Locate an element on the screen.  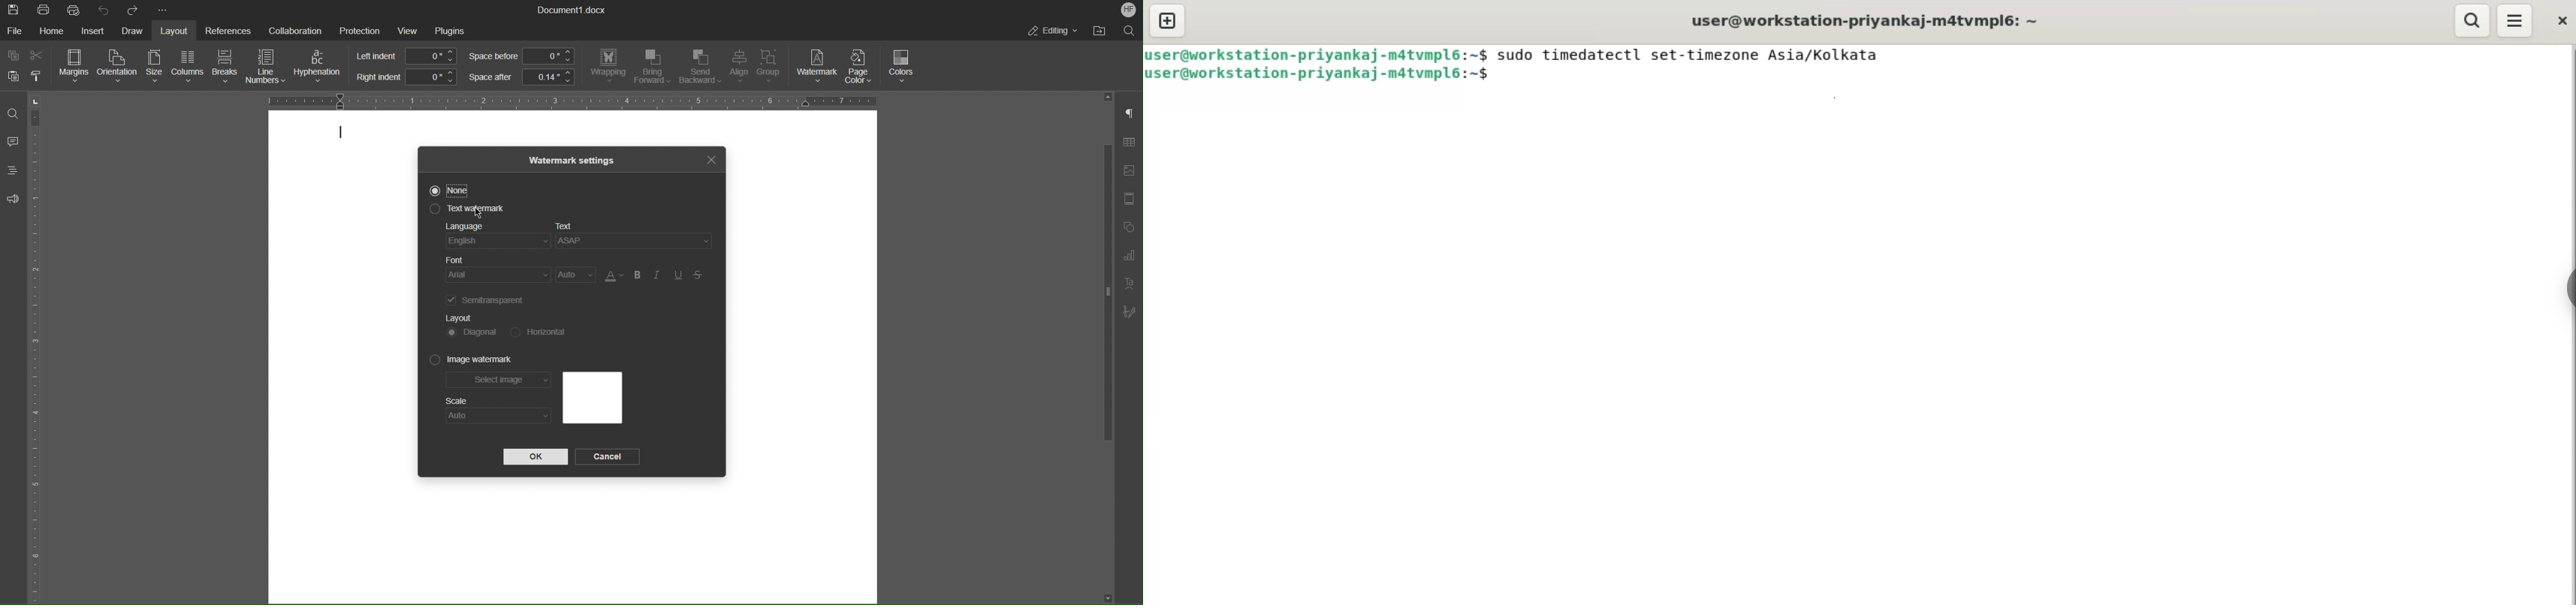
Font is located at coordinates (500, 270).